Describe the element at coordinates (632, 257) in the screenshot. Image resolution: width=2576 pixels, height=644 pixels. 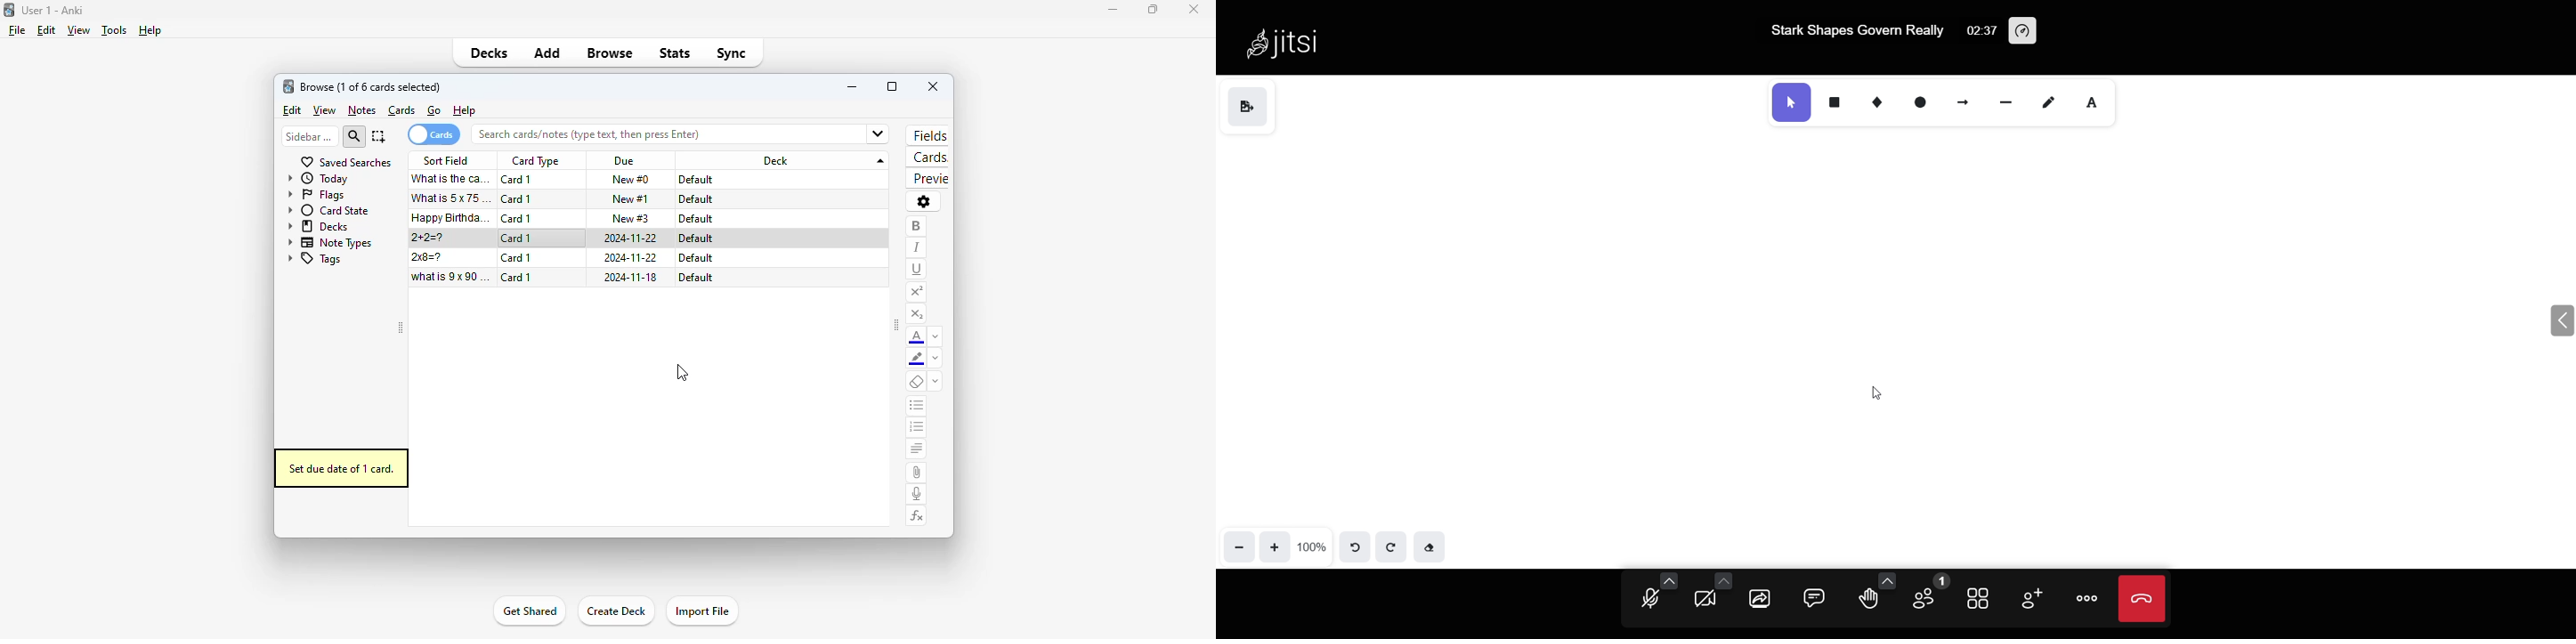
I see `2024-11-22` at that location.